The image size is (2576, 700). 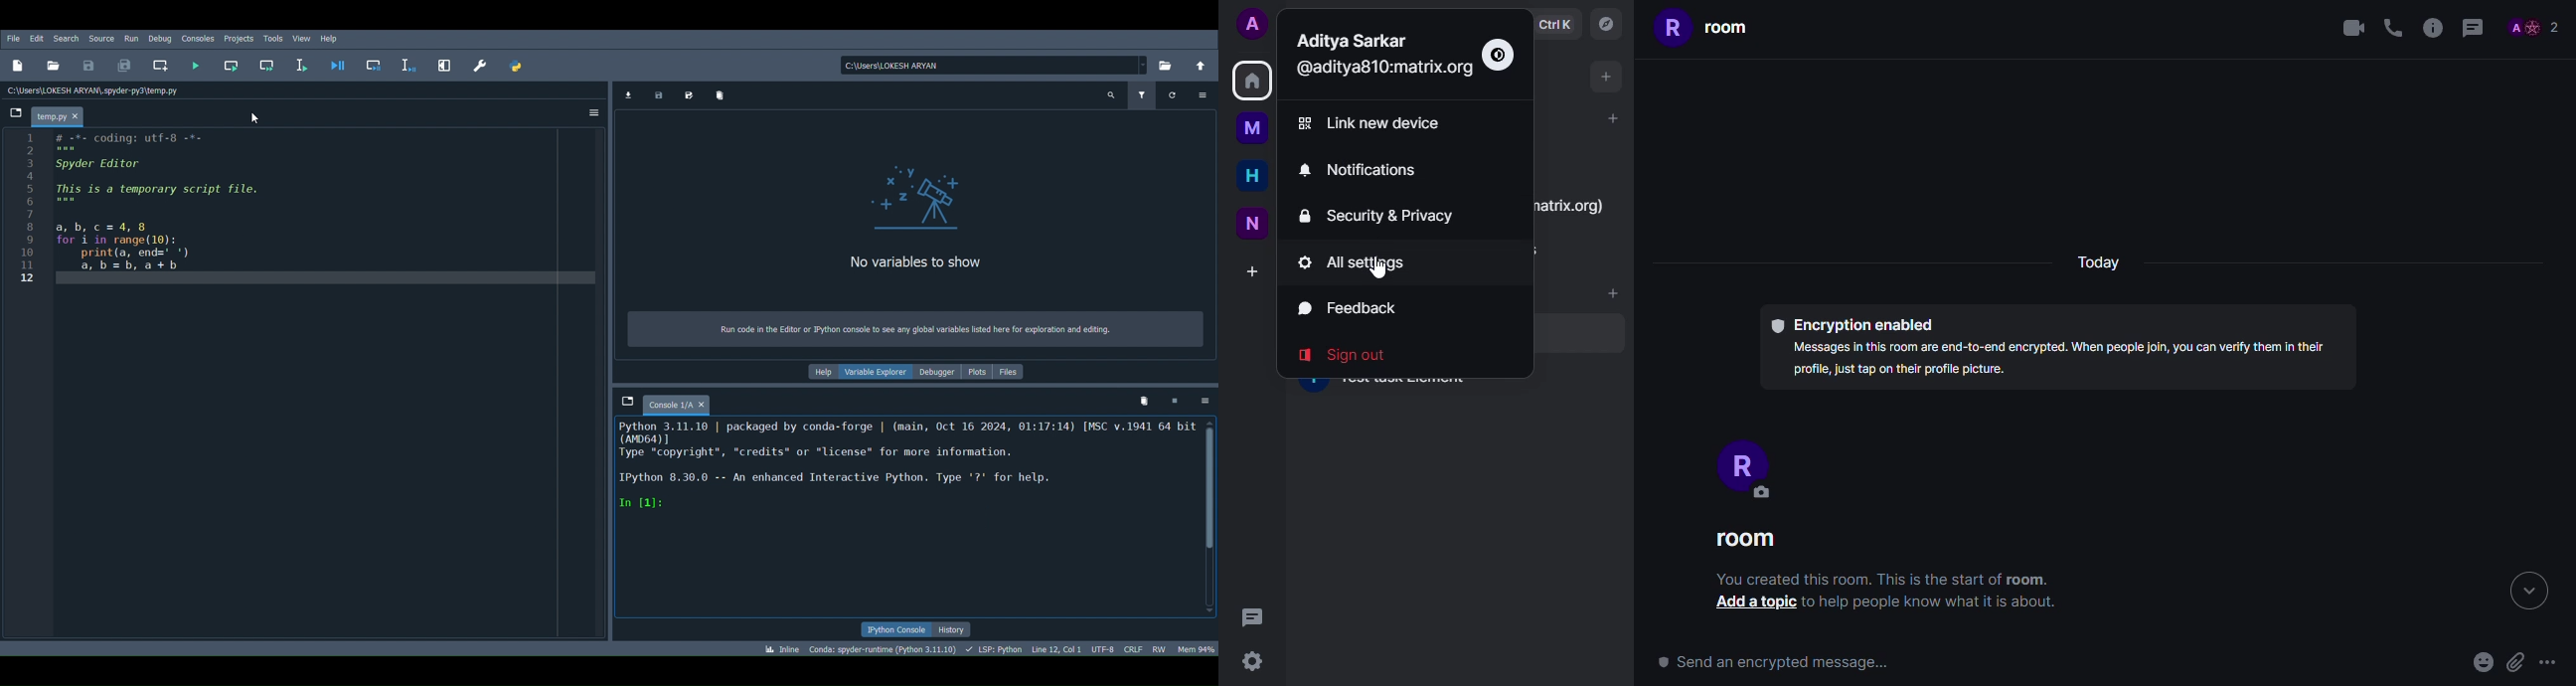 I want to click on Browse tabs, so click(x=17, y=113).